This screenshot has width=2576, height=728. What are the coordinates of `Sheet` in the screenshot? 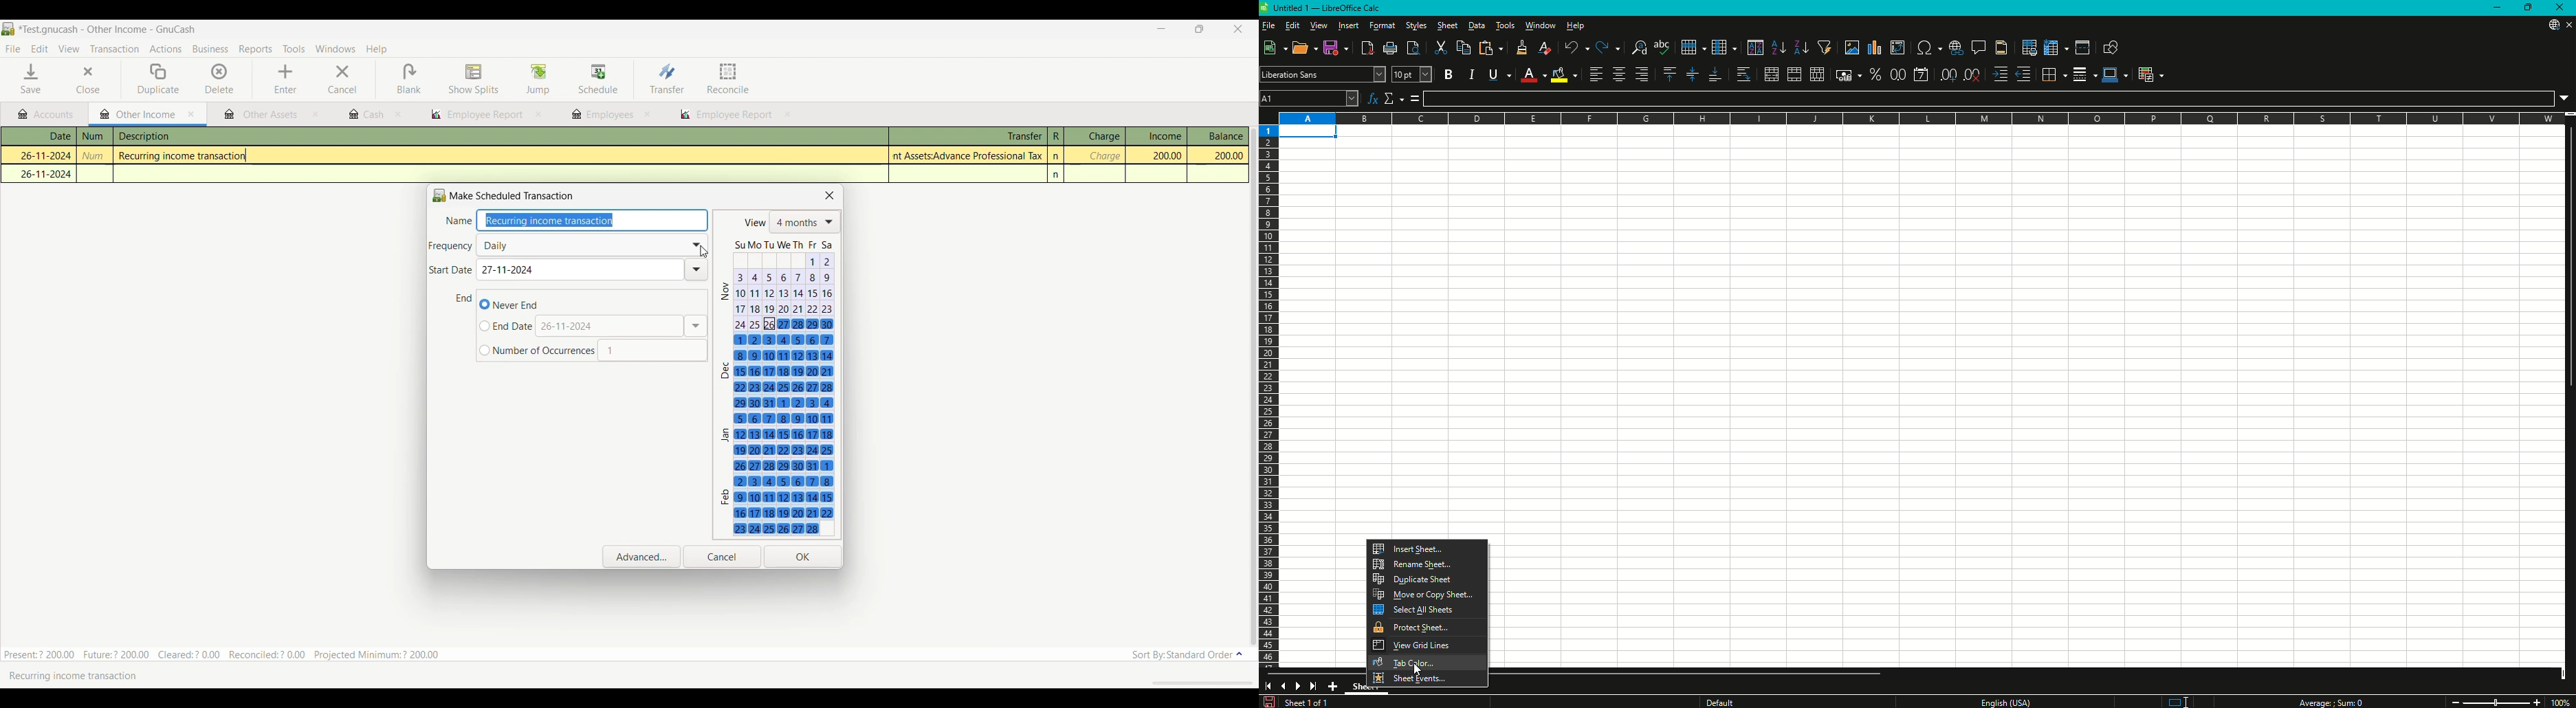 It's located at (1449, 25).